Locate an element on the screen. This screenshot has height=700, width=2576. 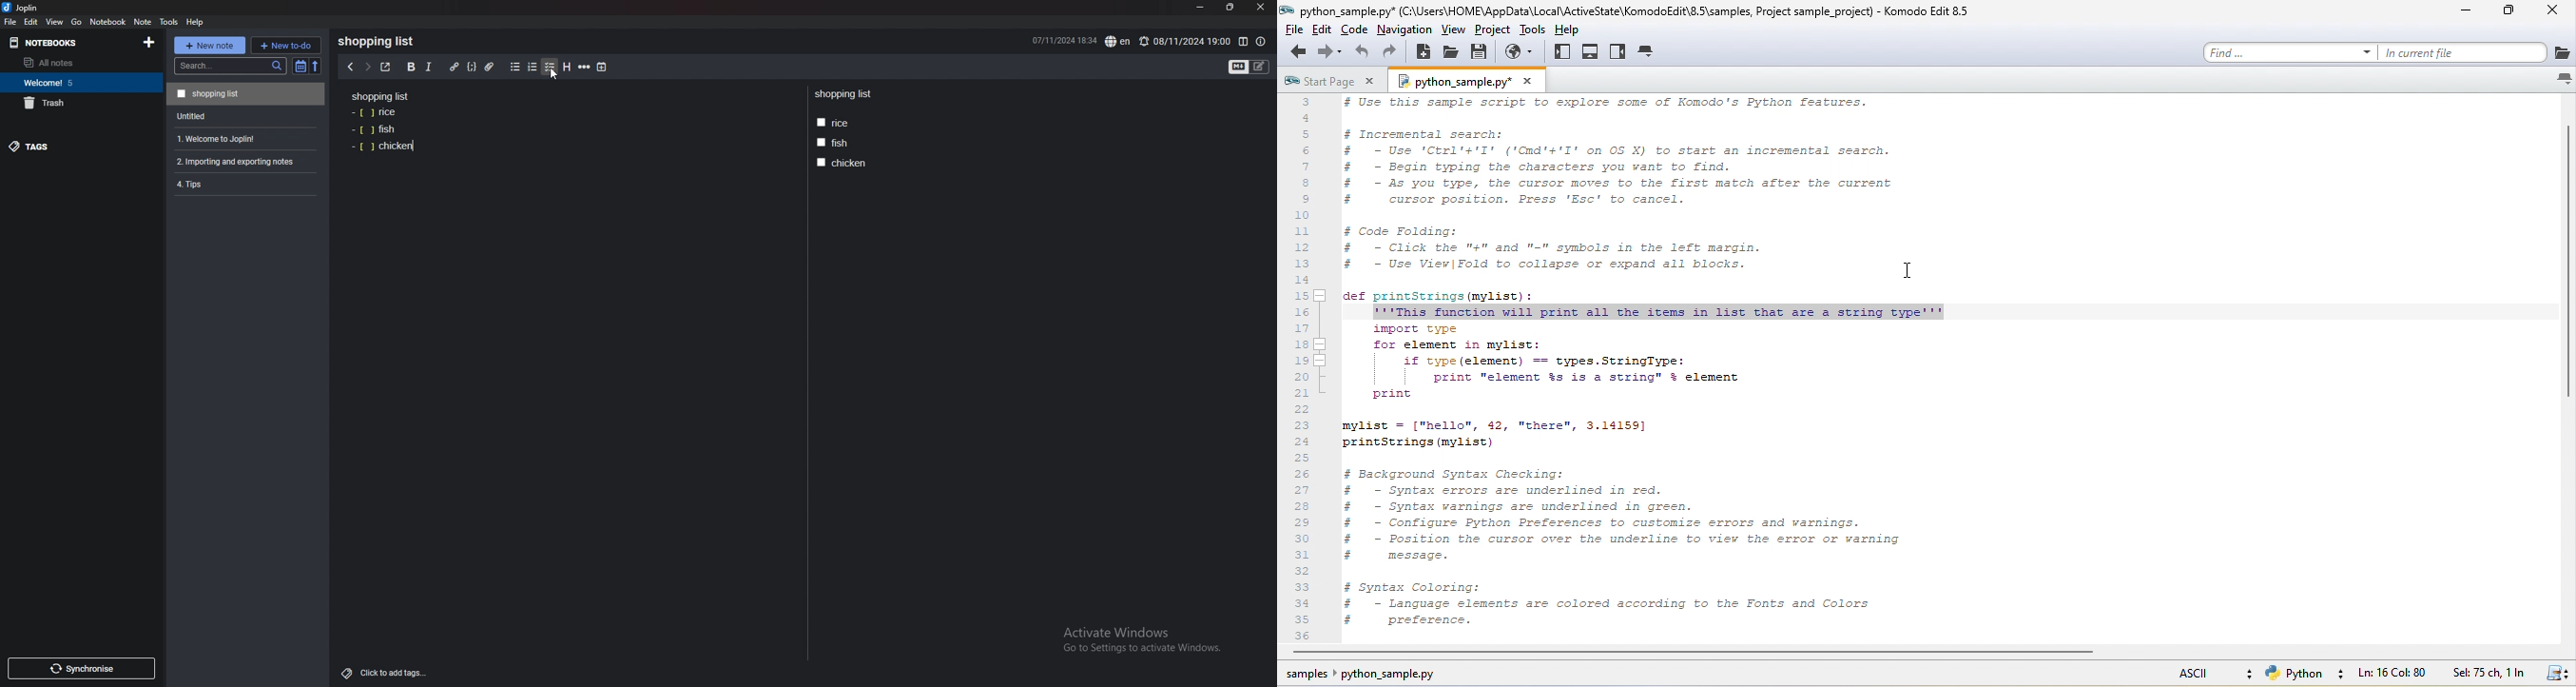
rice is located at coordinates (833, 123).